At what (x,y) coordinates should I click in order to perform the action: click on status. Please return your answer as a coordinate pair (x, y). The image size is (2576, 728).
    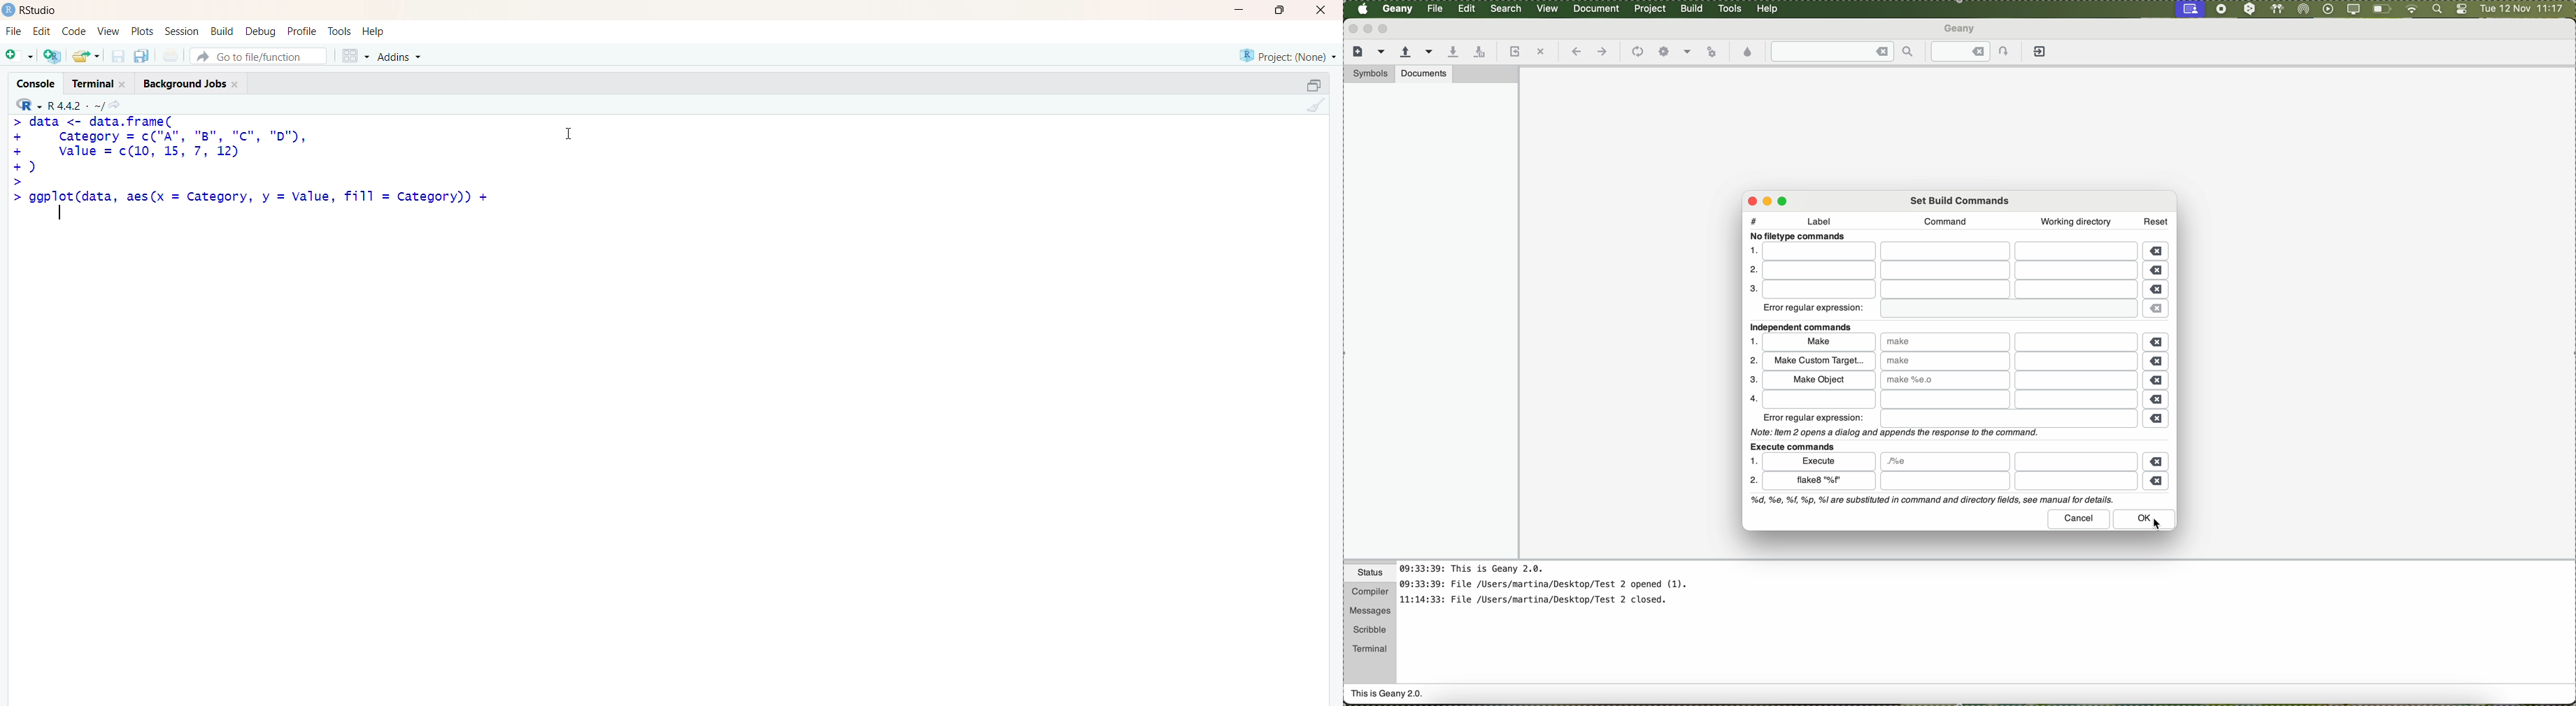
    Looking at the image, I should click on (1370, 574).